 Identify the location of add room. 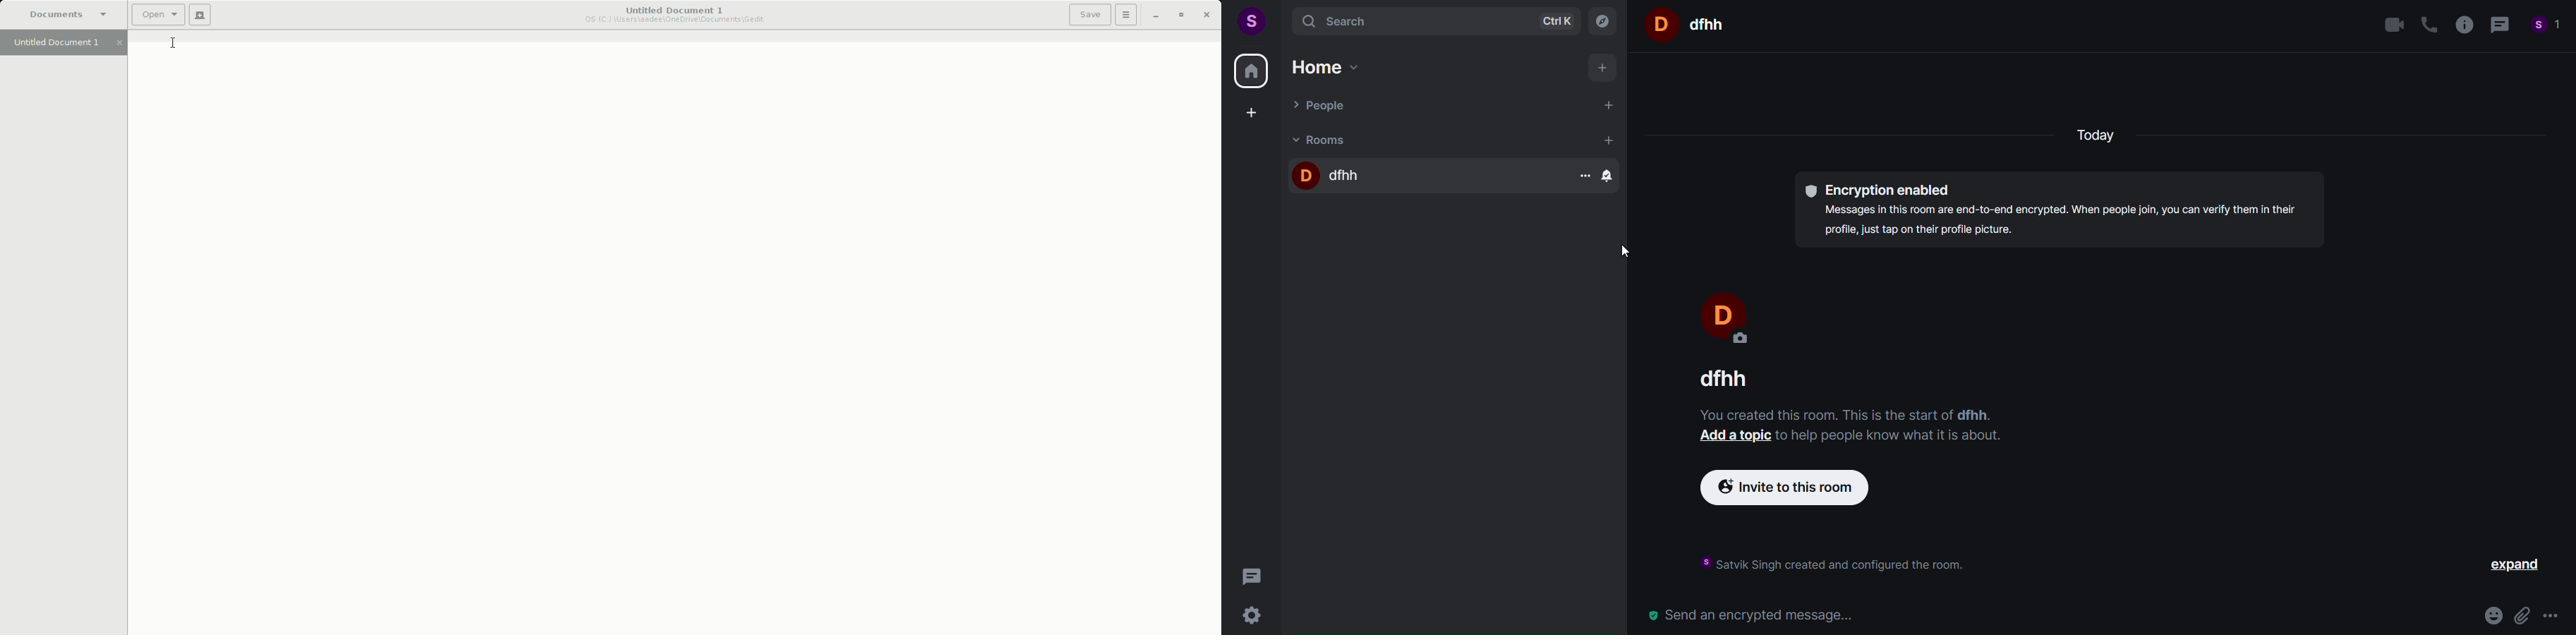
(1607, 139).